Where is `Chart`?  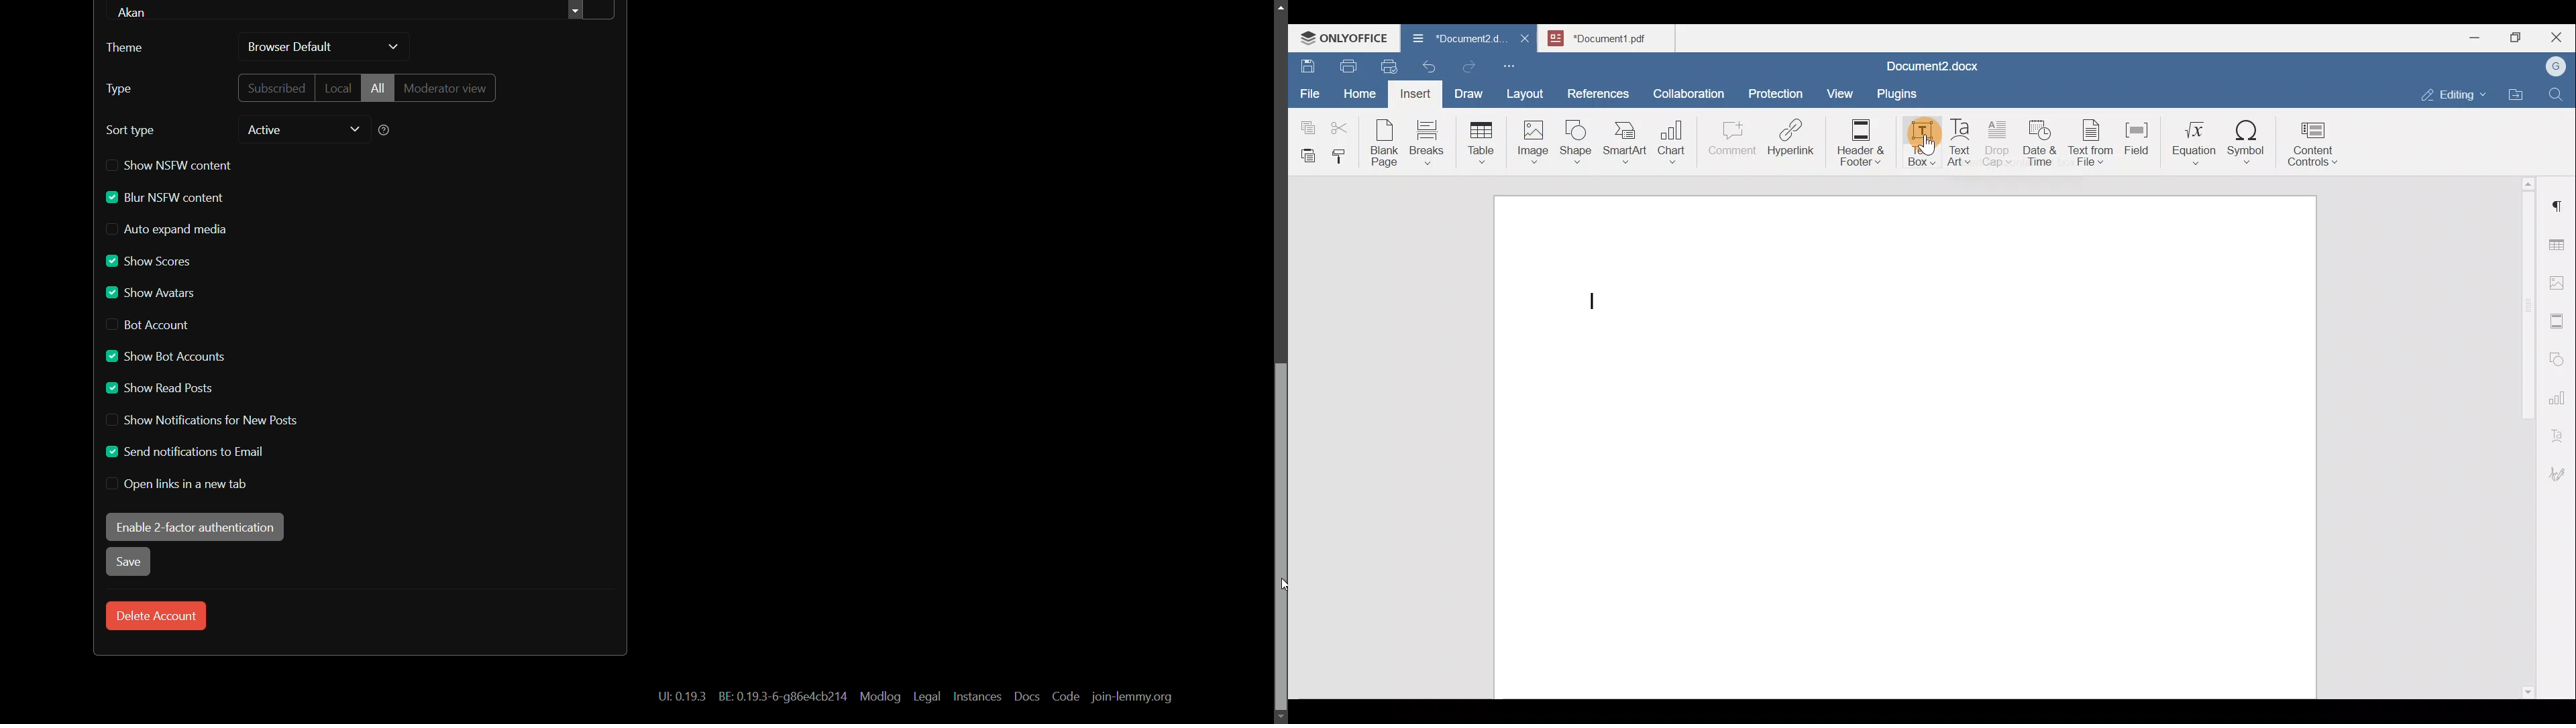 Chart is located at coordinates (1669, 143).